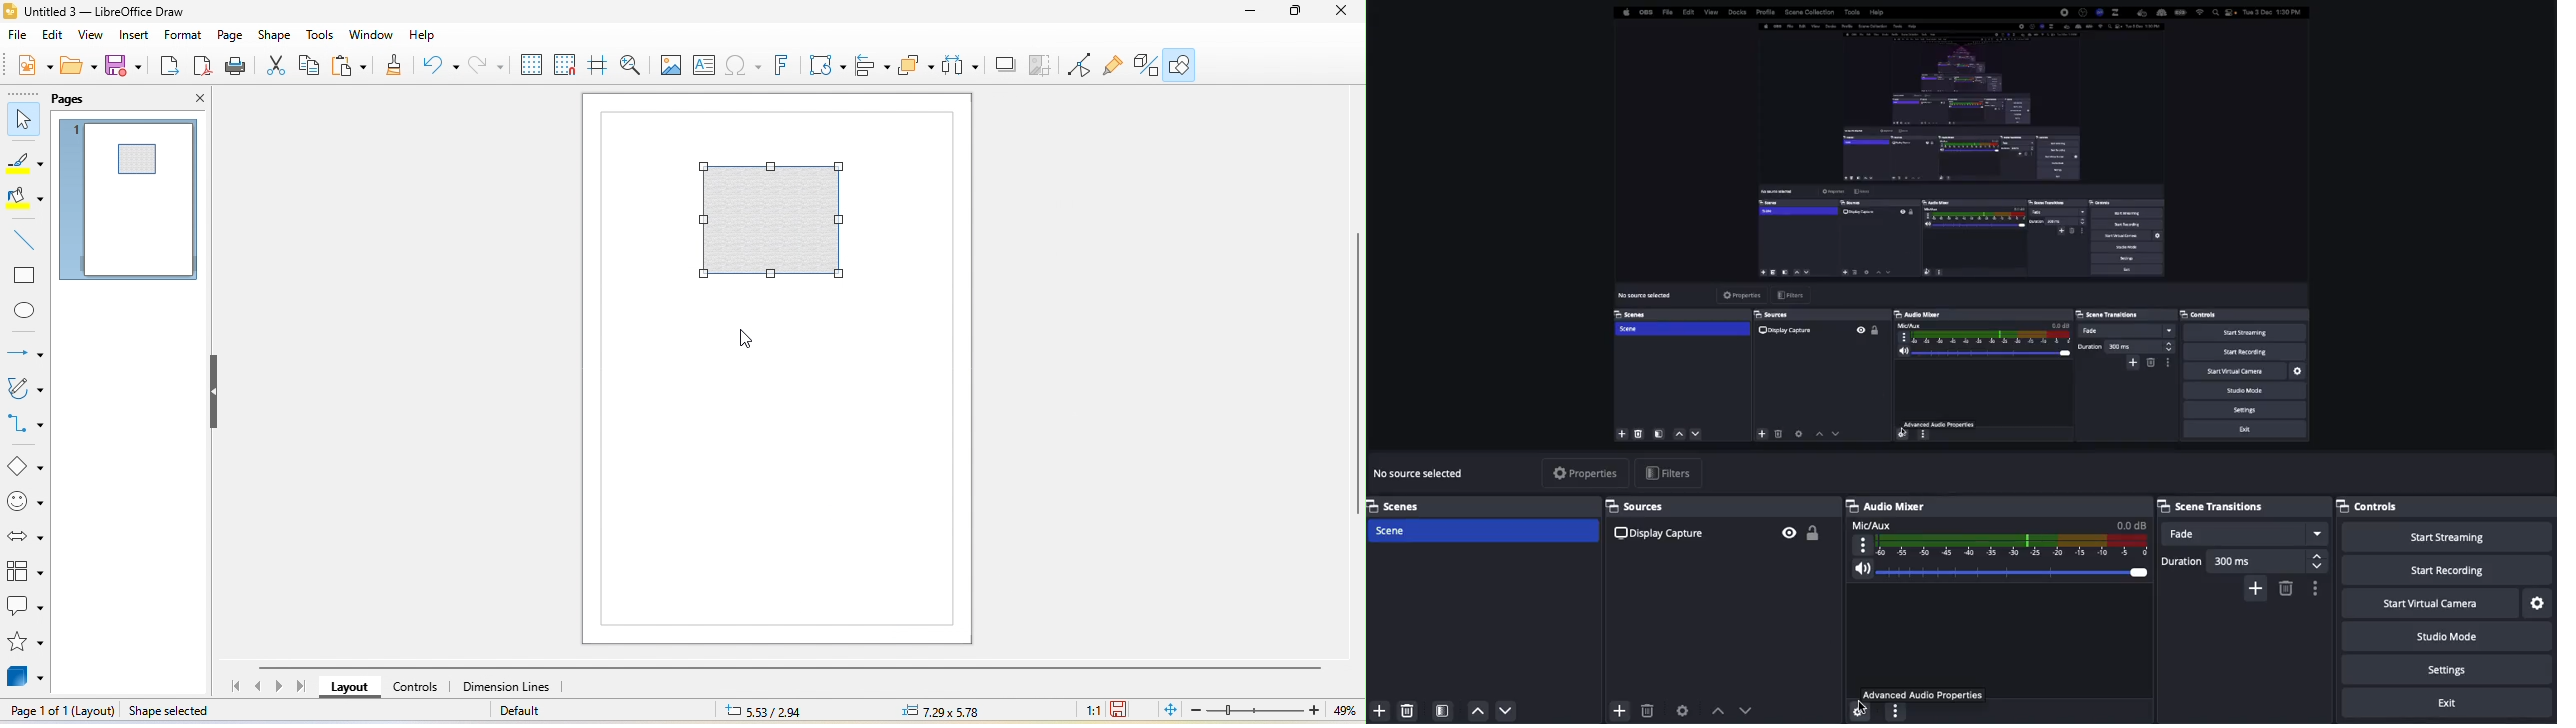  What do you see at coordinates (1245, 14) in the screenshot?
I see `minimze` at bounding box center [1245, 14].